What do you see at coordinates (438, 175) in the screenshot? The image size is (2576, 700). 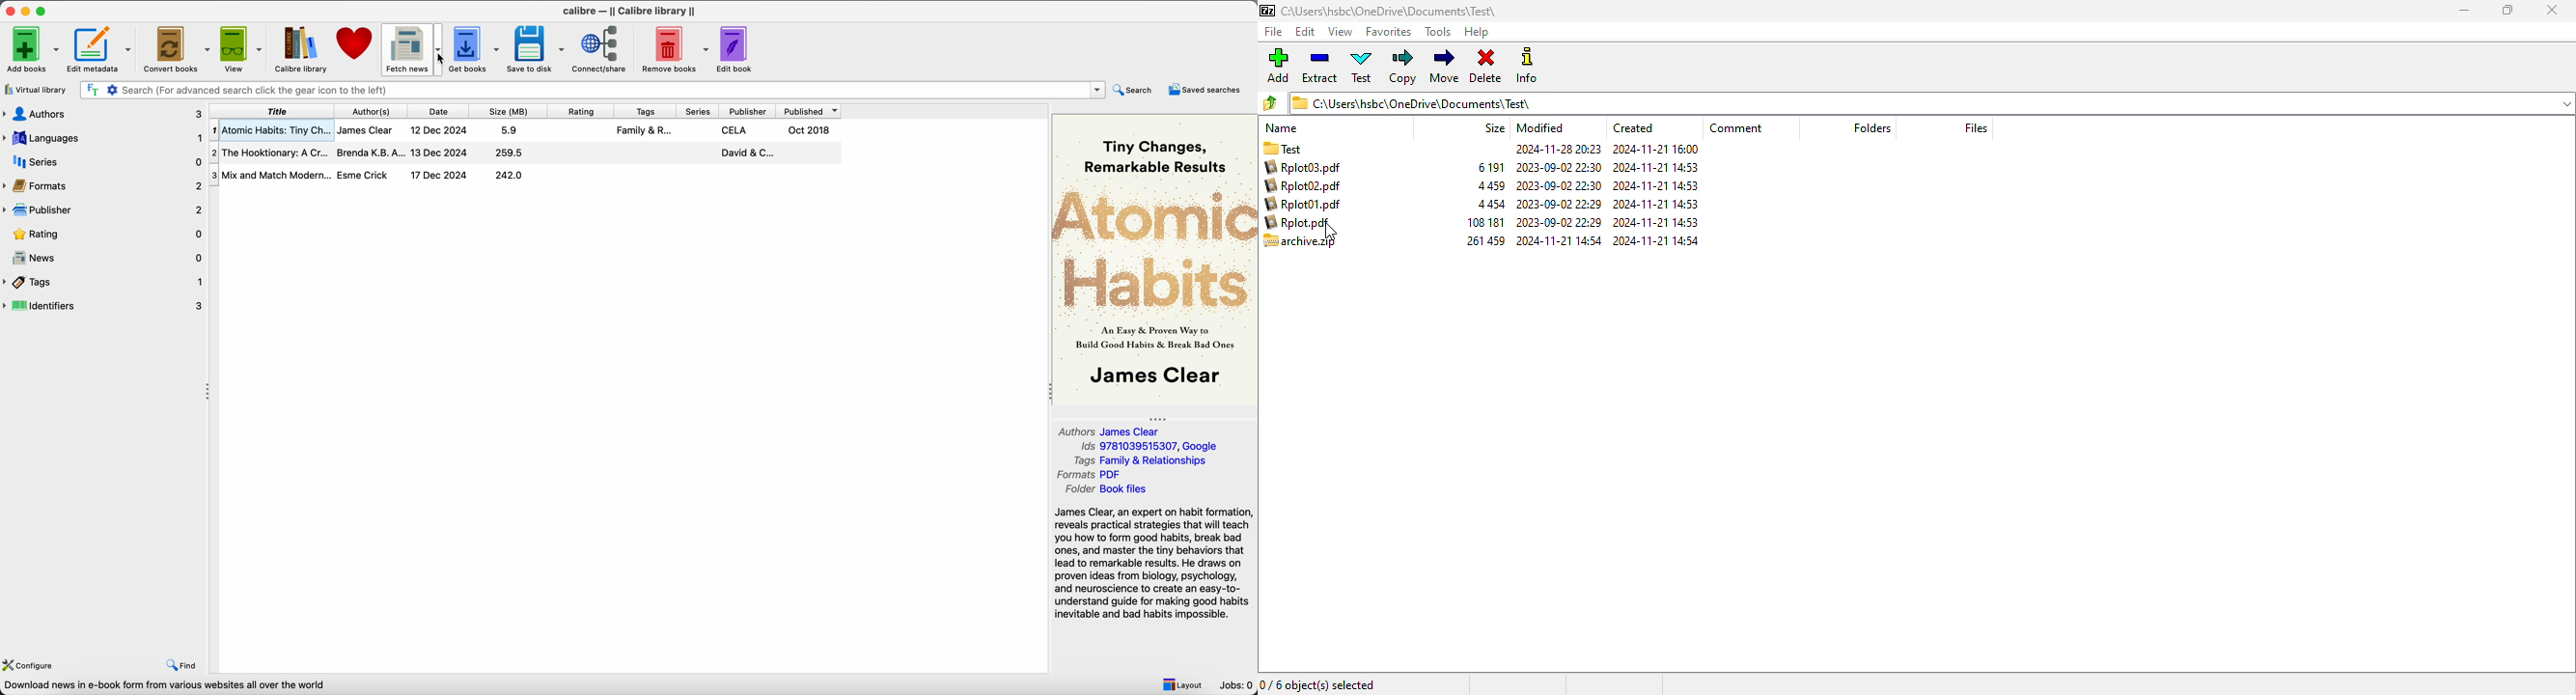 I see `17 Dec 2024` at bounding box center [438, 175].